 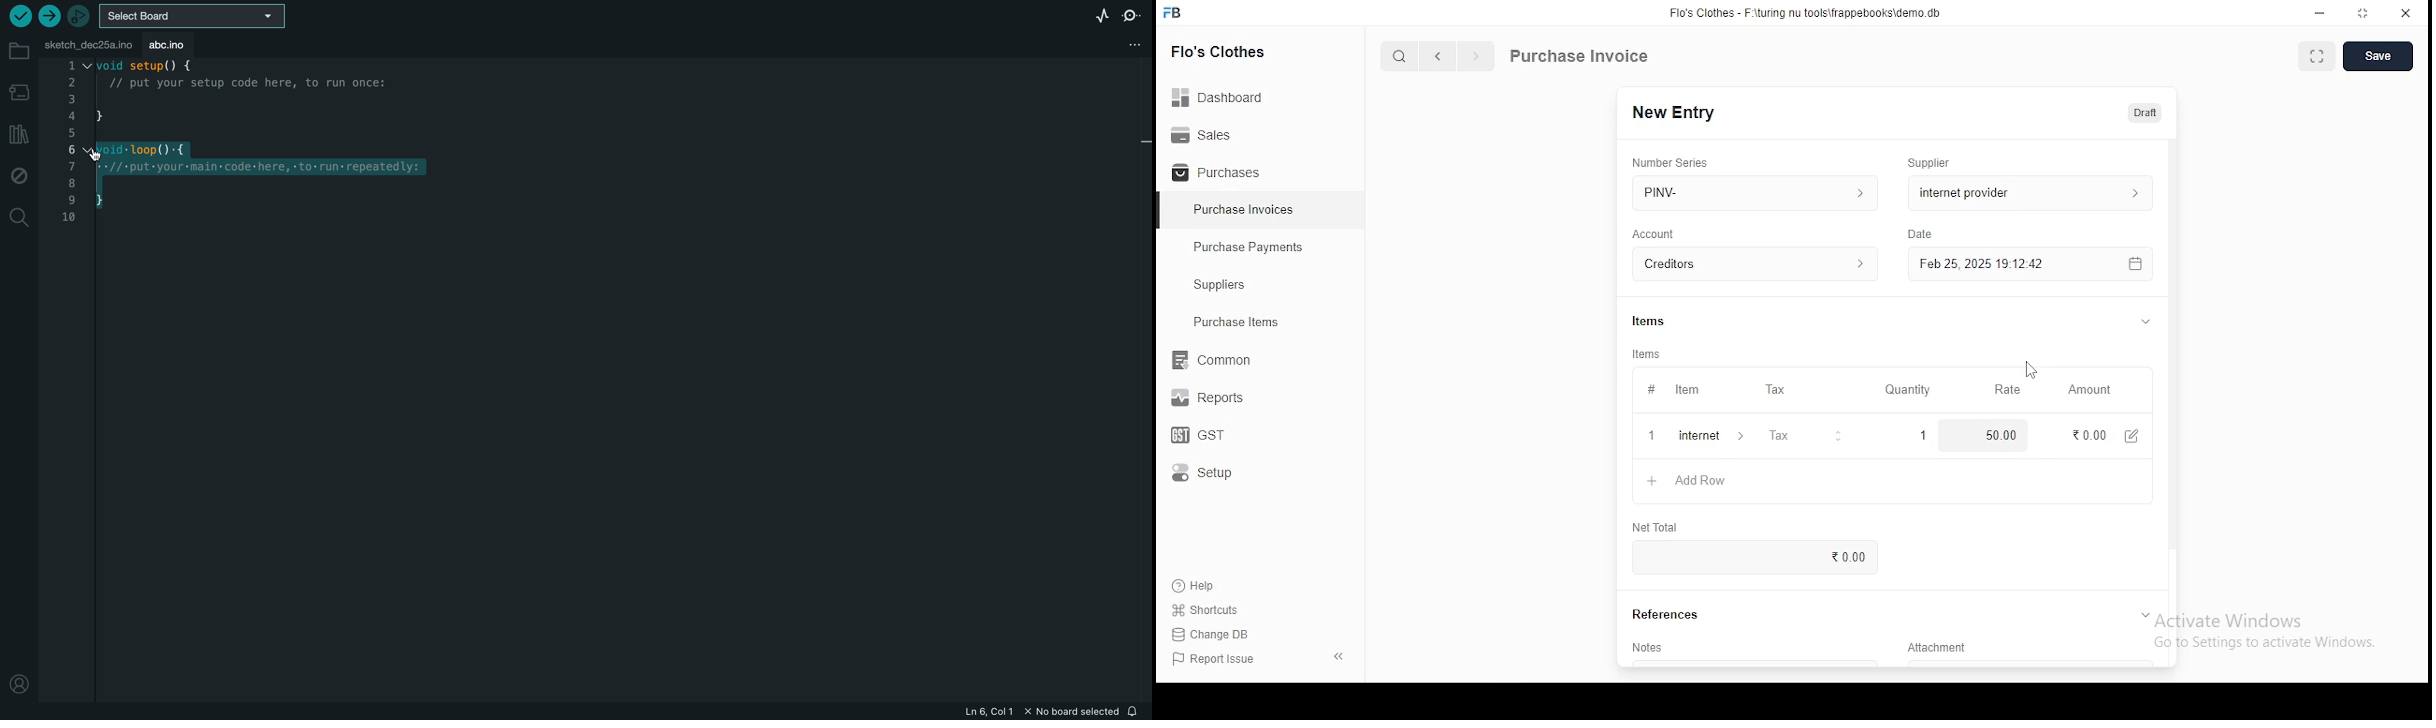 I want to click on Attachment, so click(x=1940, y=651).